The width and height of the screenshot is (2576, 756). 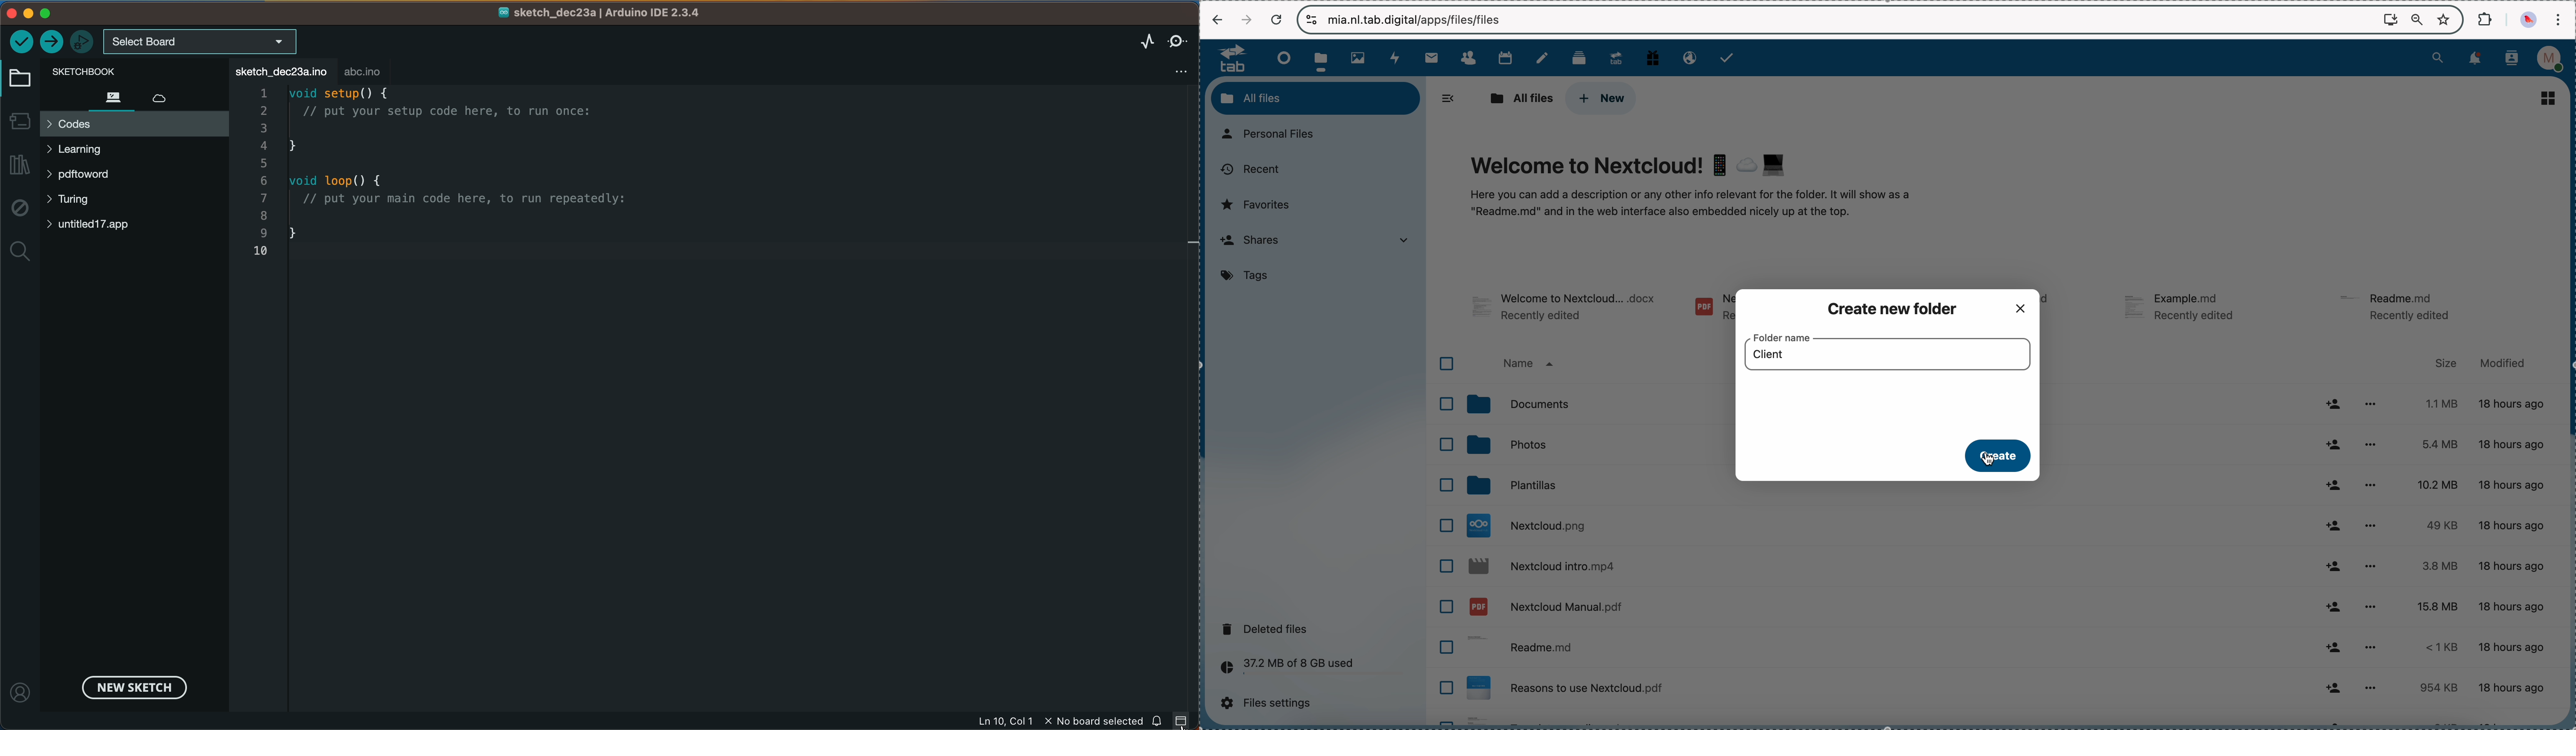 I want to click on file, so click(x=1883, y=524).